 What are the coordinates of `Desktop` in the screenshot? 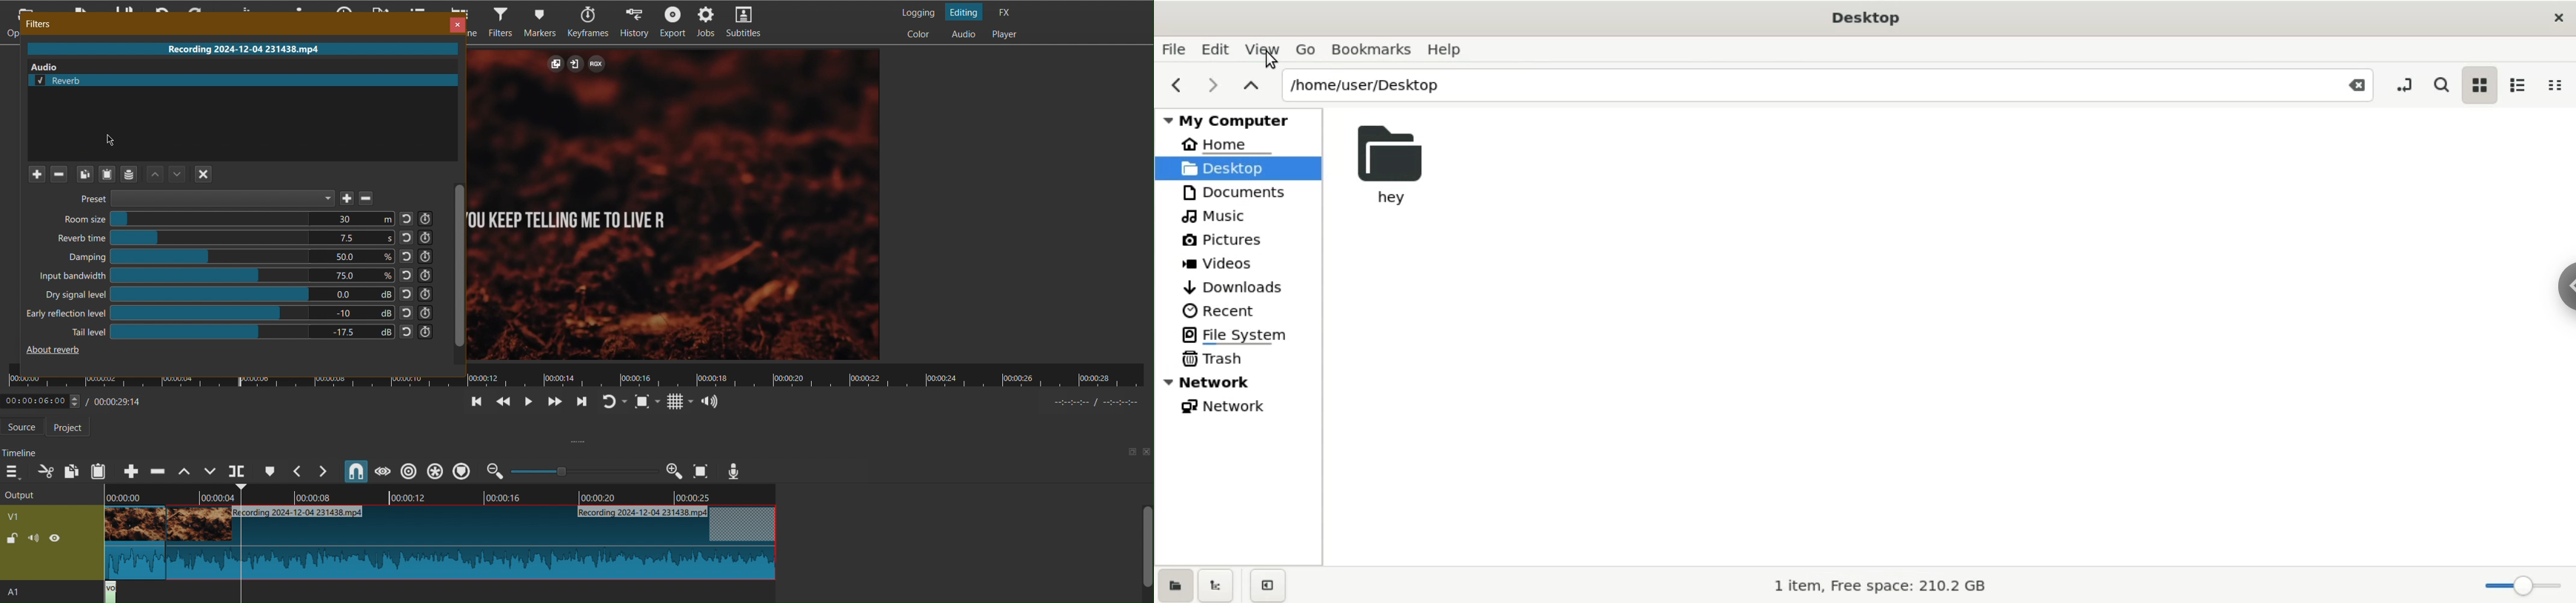 It's located at (1868, 17).